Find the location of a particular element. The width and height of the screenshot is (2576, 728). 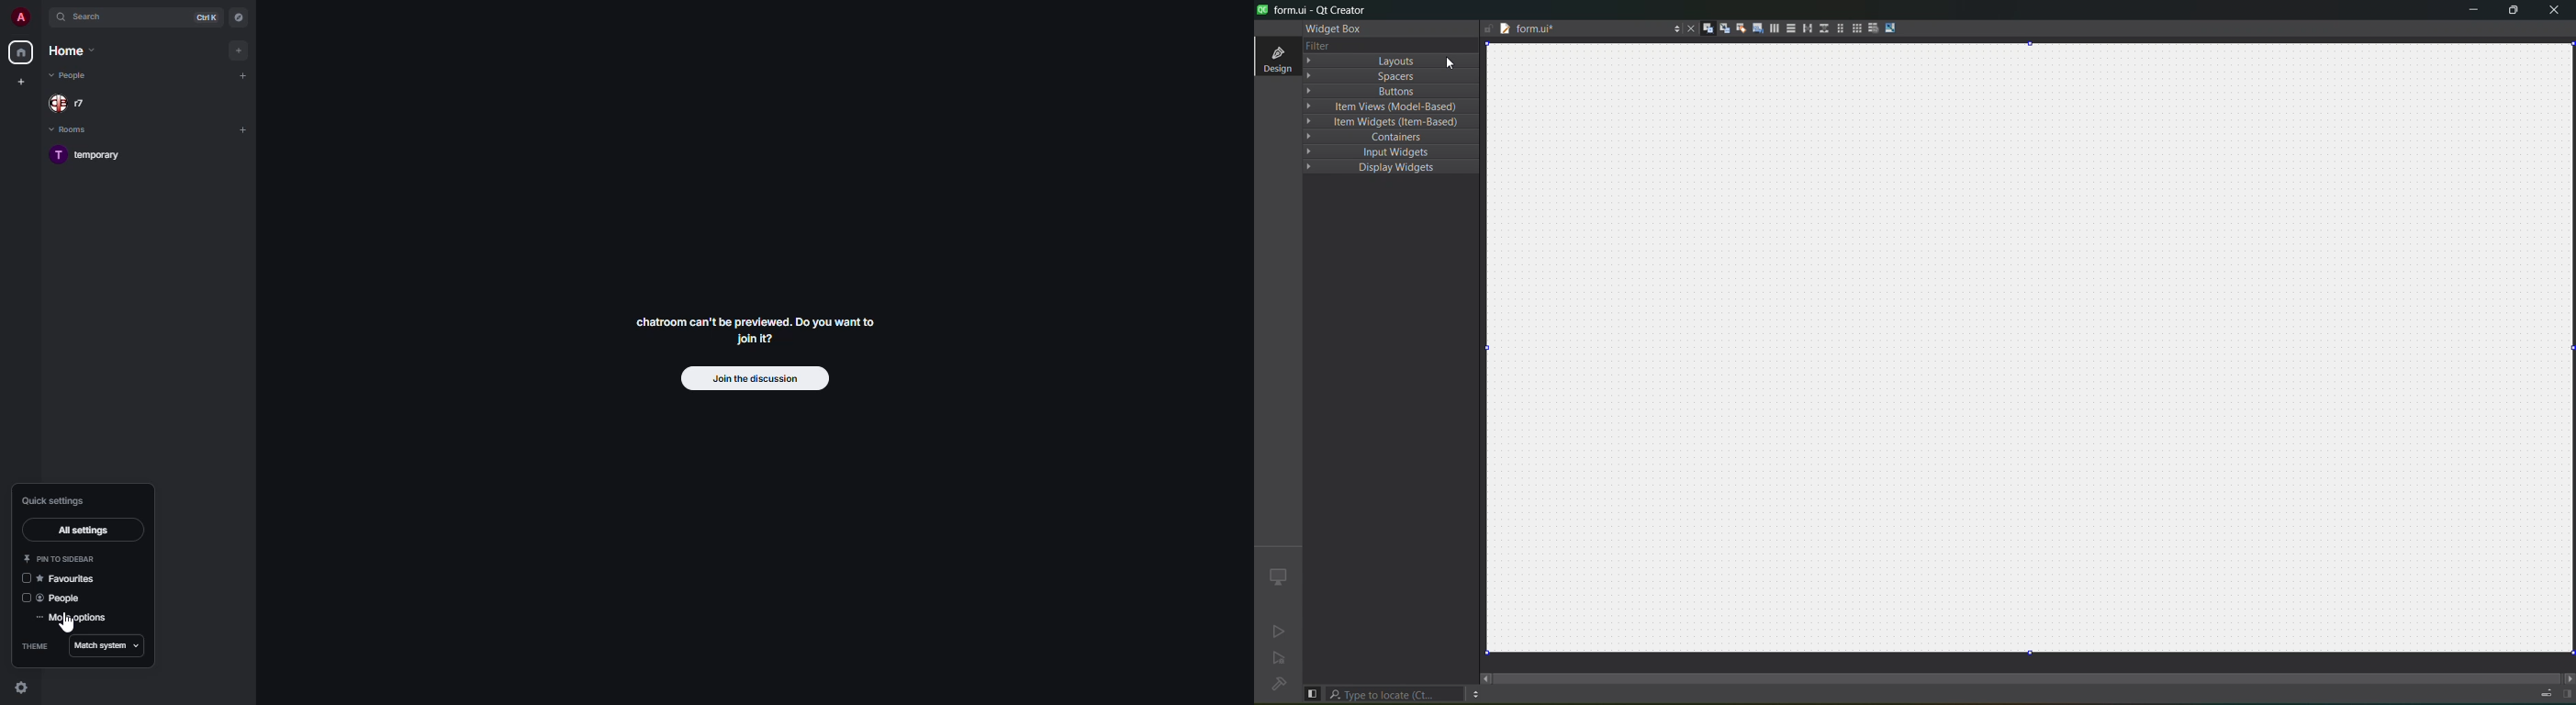

theme is located at coordinates (37, 644).